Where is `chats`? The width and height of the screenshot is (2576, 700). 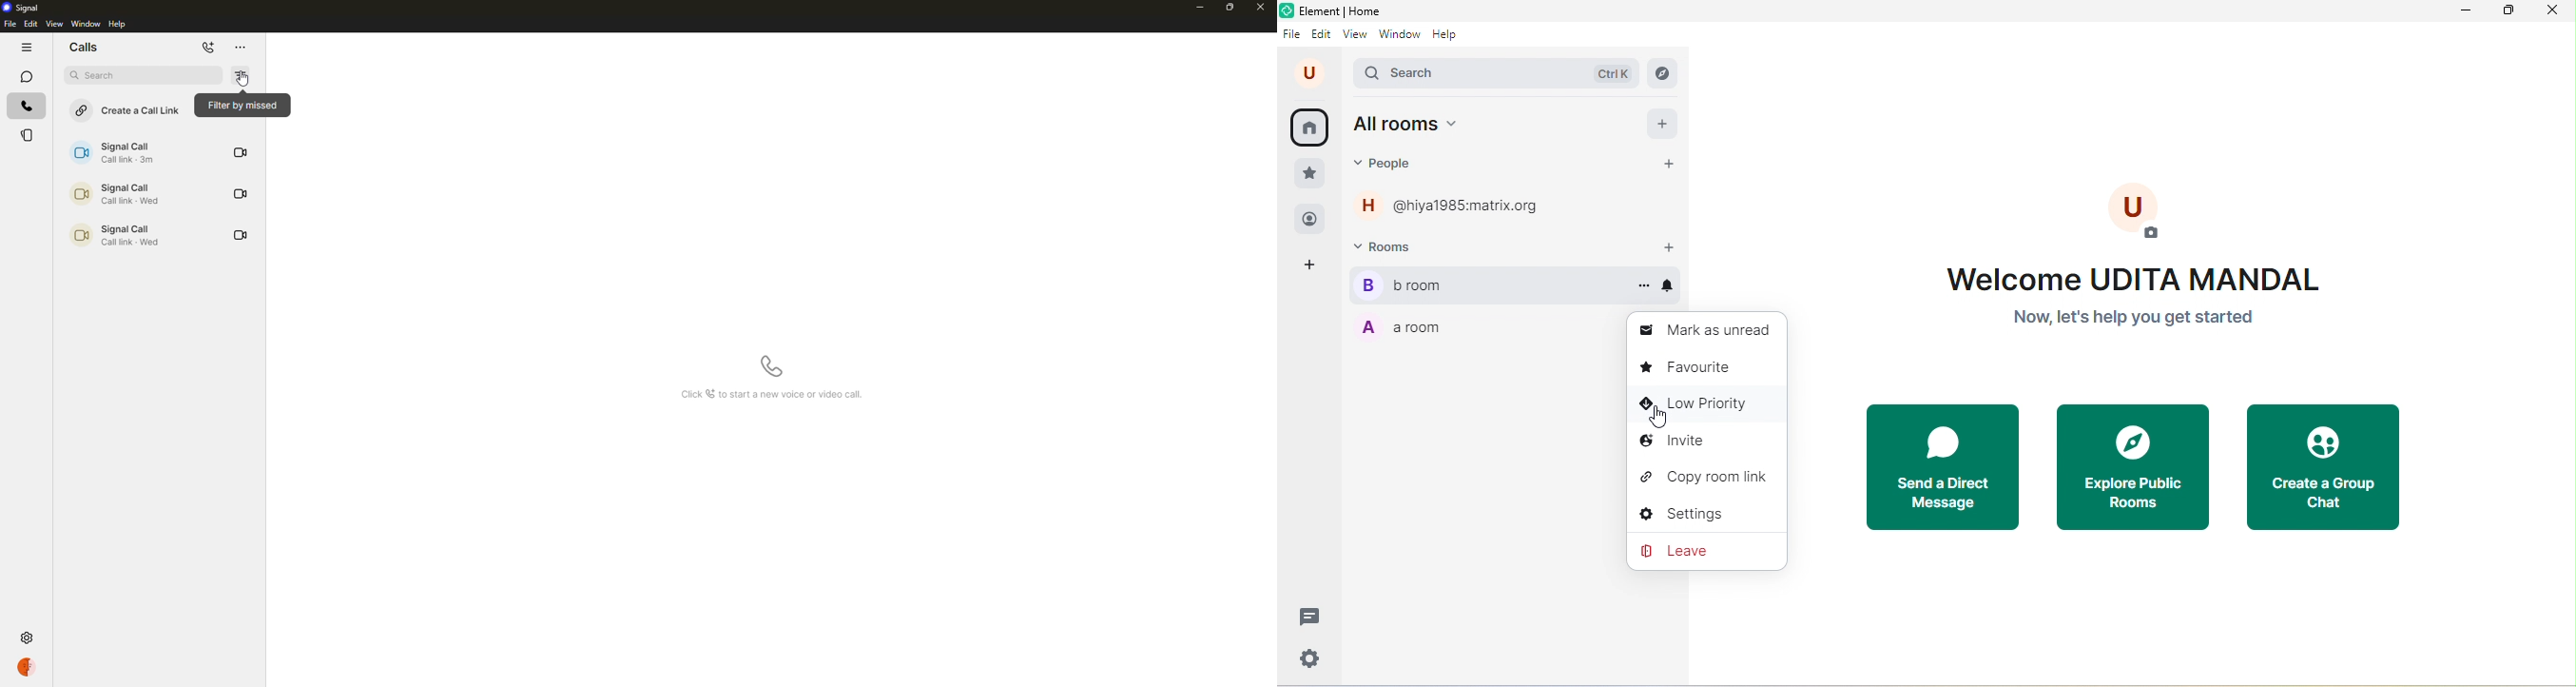
chats is located at coordinates (26, 77).